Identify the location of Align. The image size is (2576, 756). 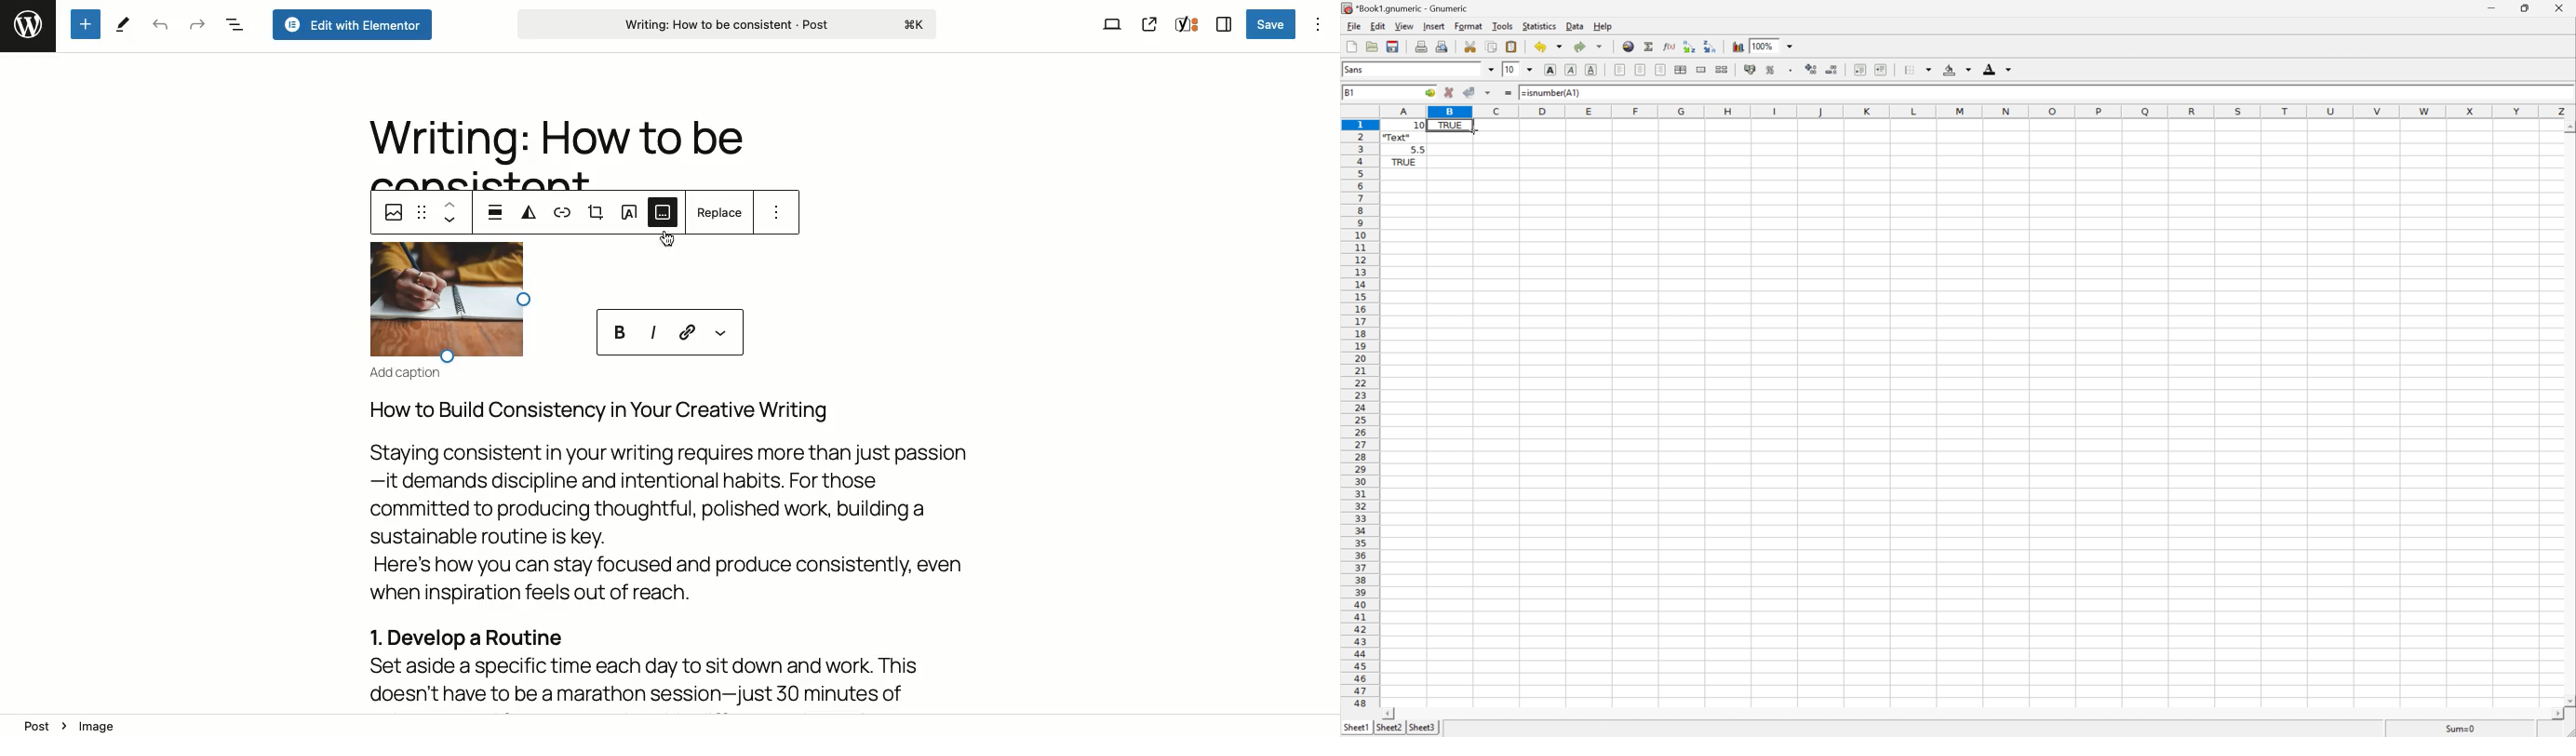
(497, 210).